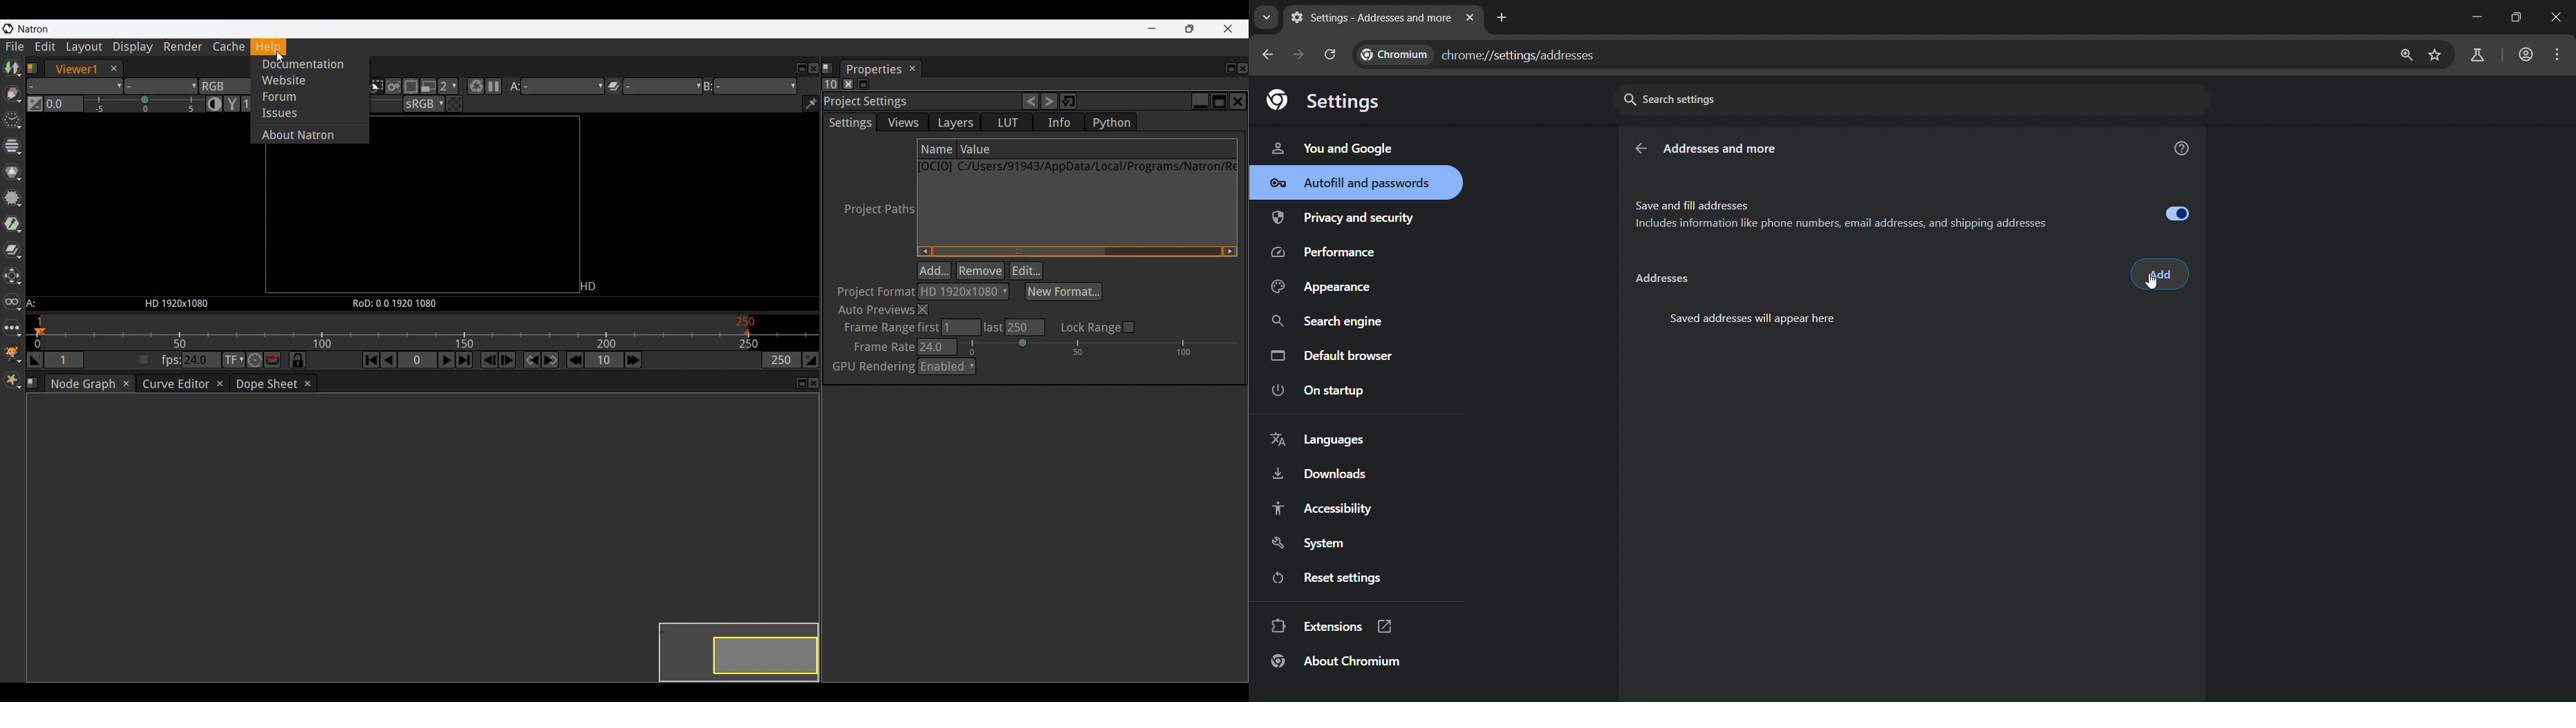 The height and width of the screenshot is (728, 2576). I want to click on addressses, so click(1660, 281).